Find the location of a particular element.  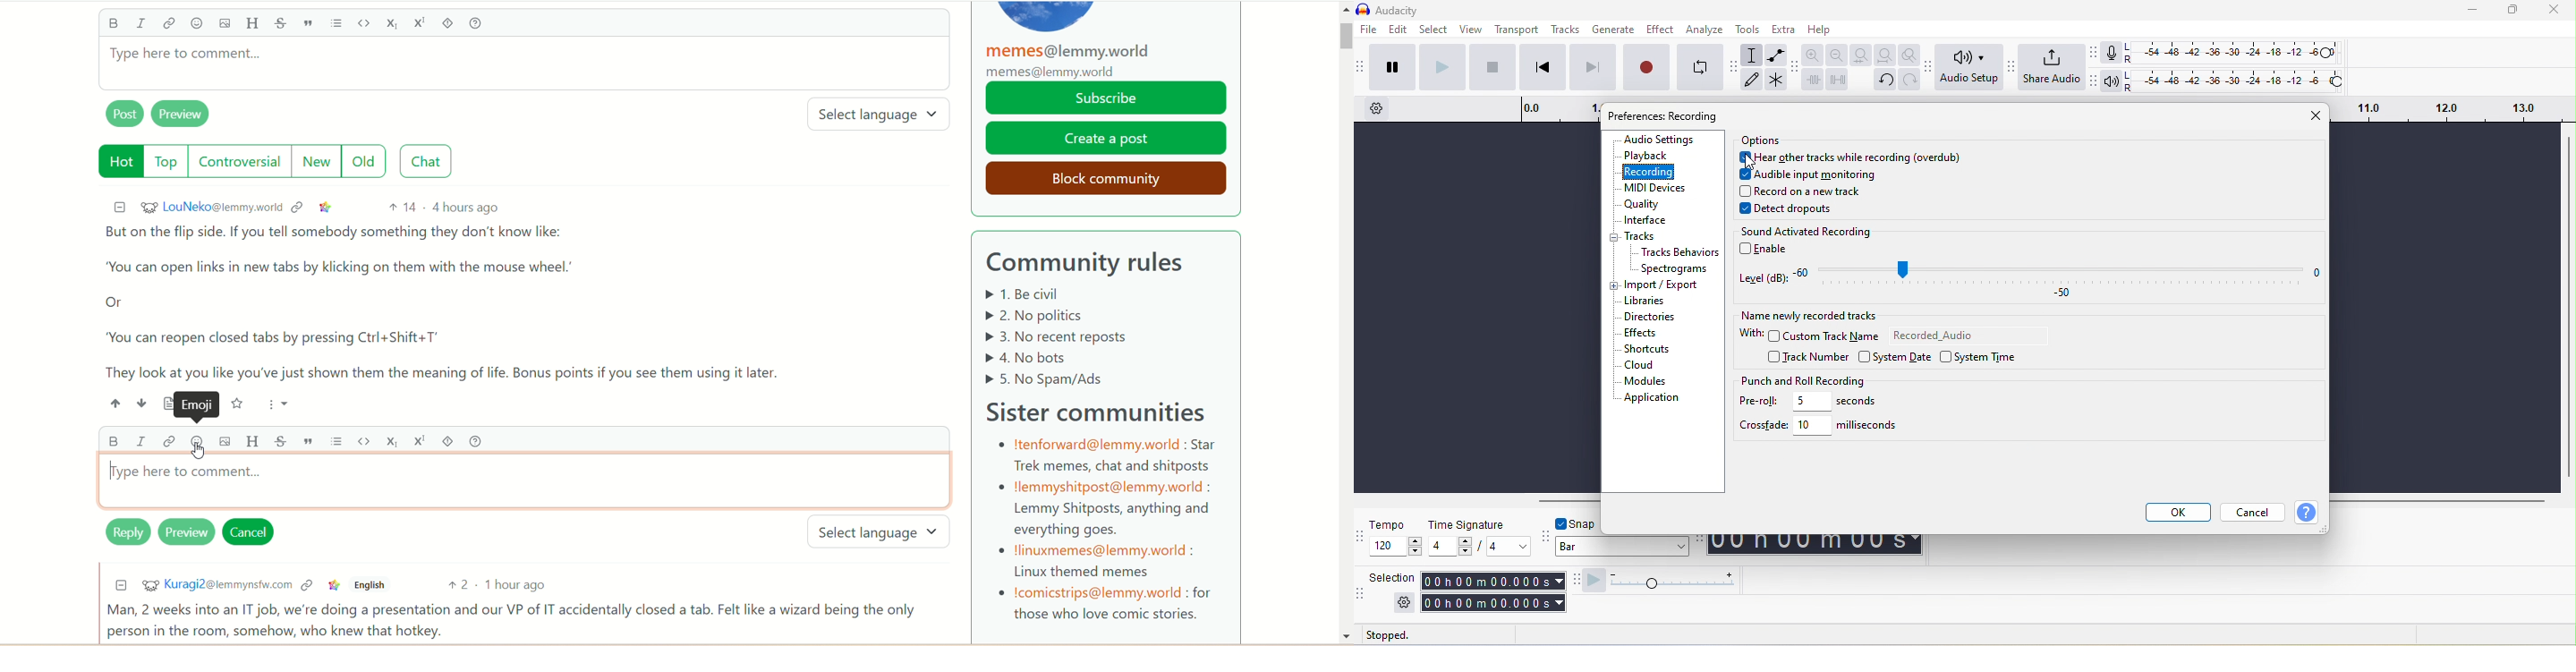

5 seconds is located at coordinates (1842, 402).